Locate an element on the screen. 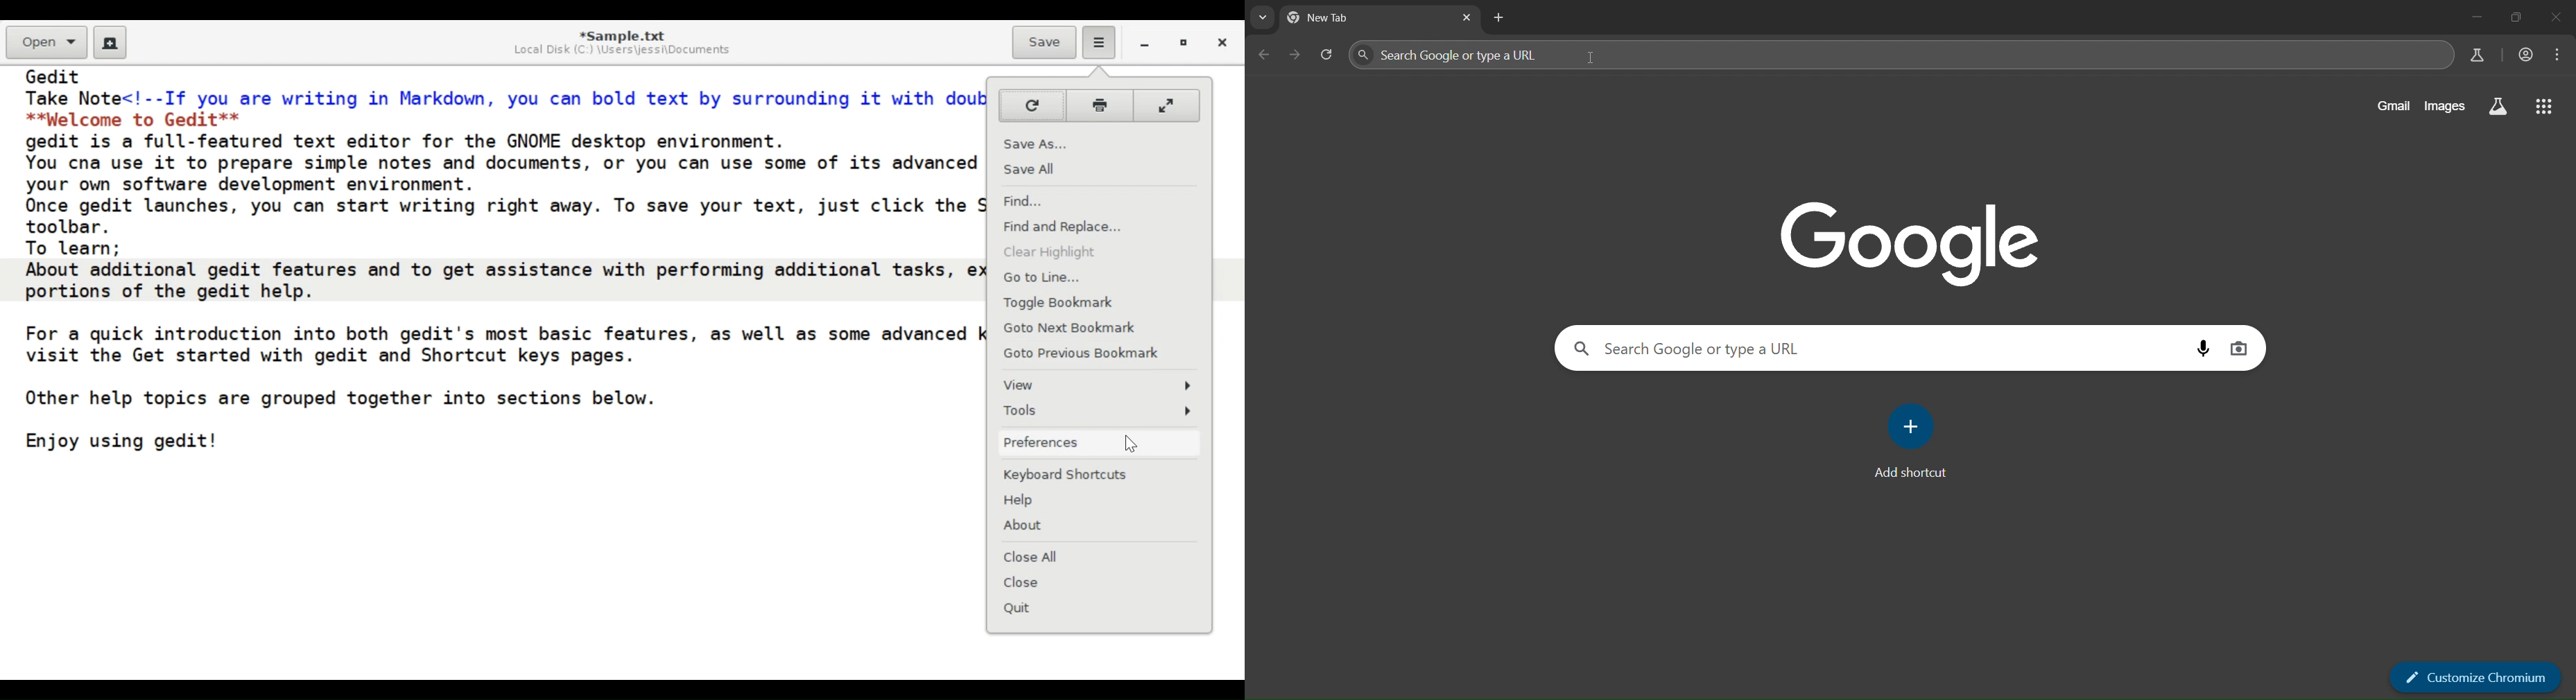 This screenshot has height=700, width=2576. new tab is located at coordinates (1500, 19).